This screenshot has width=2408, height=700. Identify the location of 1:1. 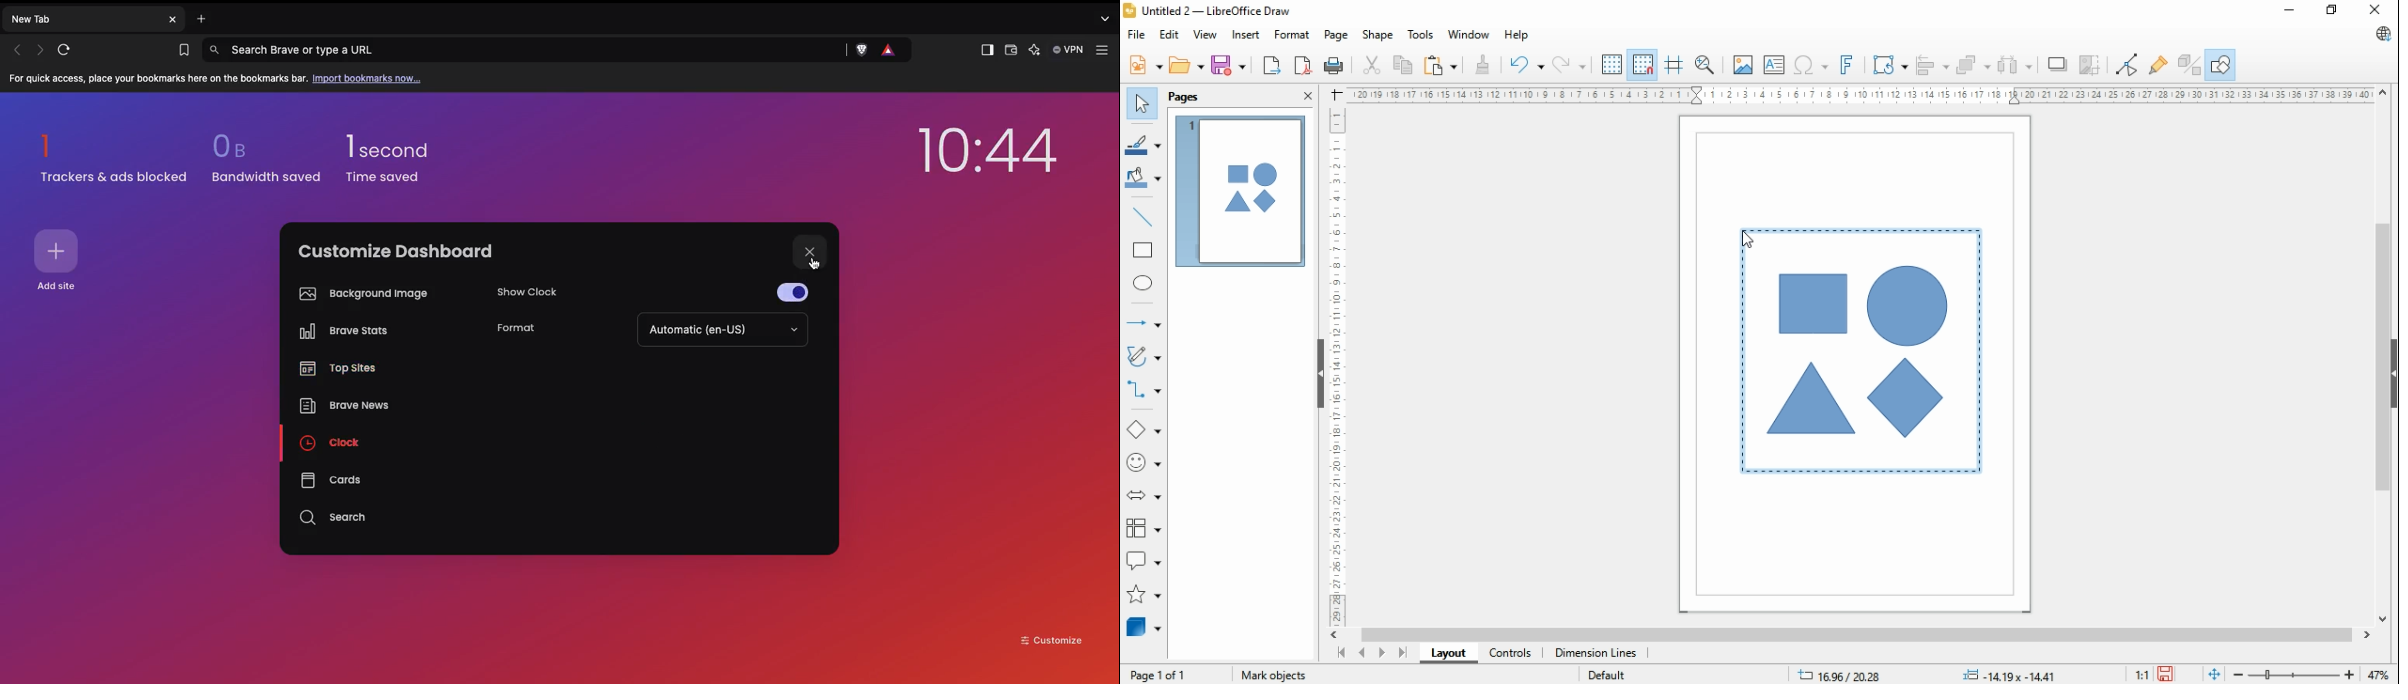
(2142, 674).